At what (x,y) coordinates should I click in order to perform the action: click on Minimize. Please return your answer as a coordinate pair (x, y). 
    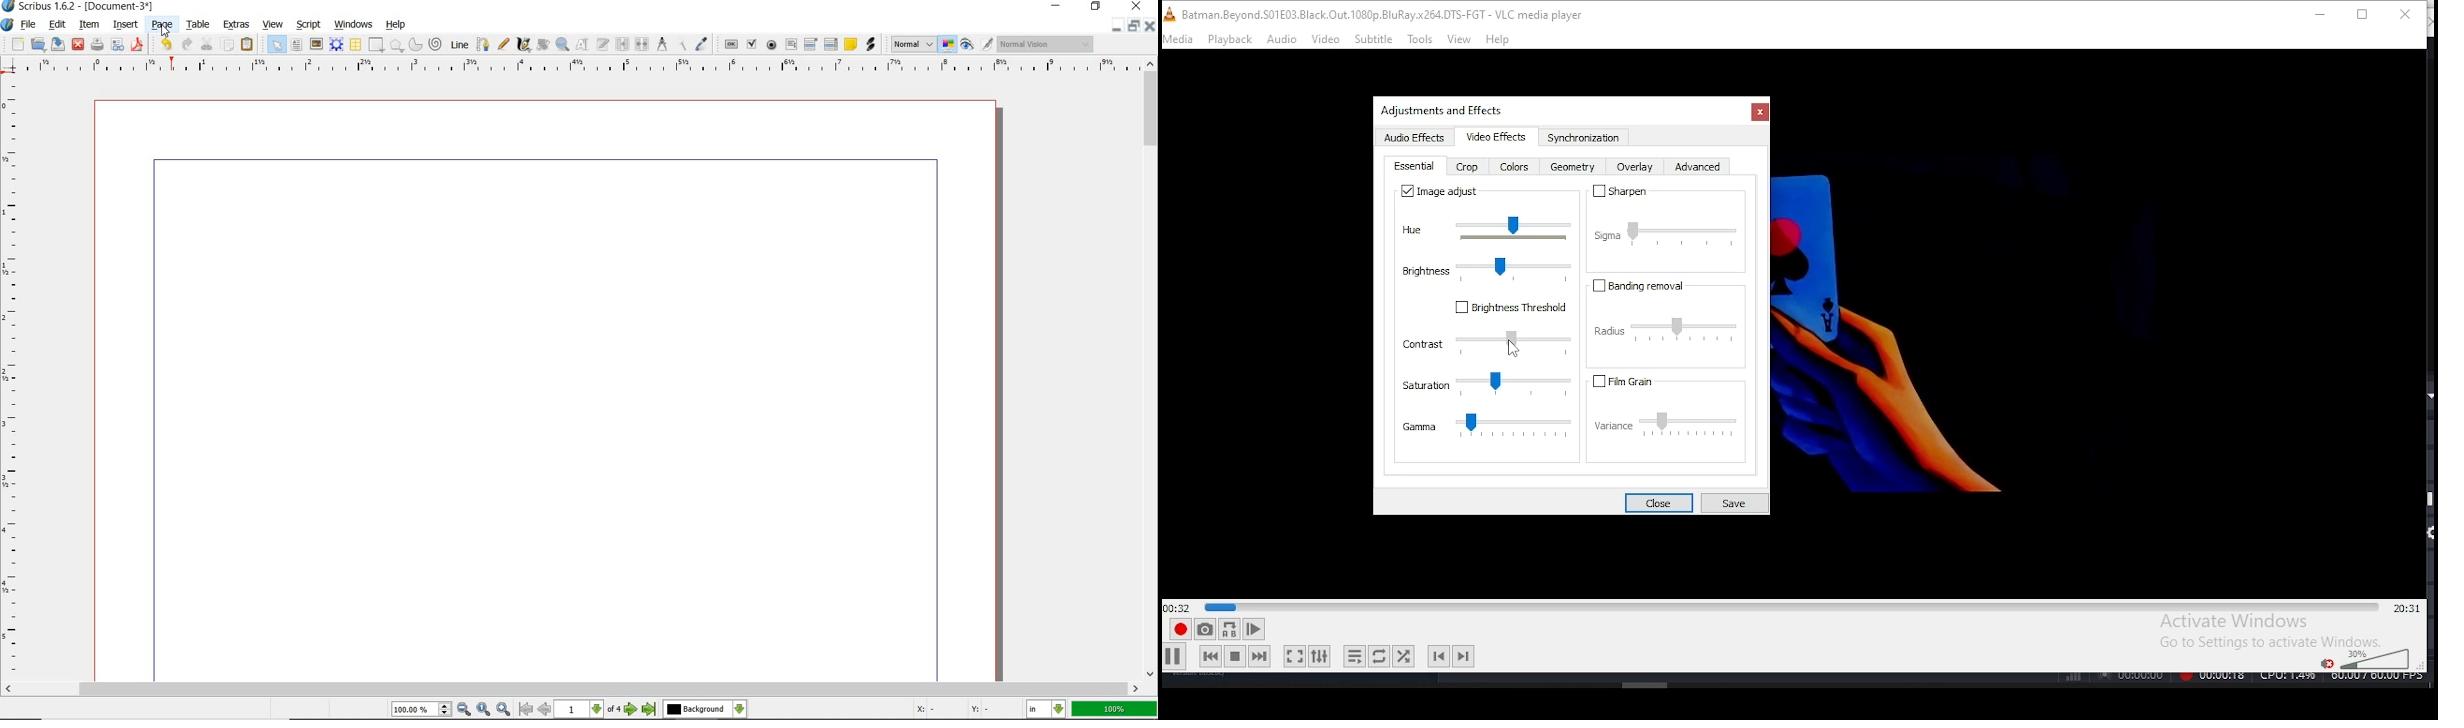
    Looking at the image, I should click on (1134, 28).